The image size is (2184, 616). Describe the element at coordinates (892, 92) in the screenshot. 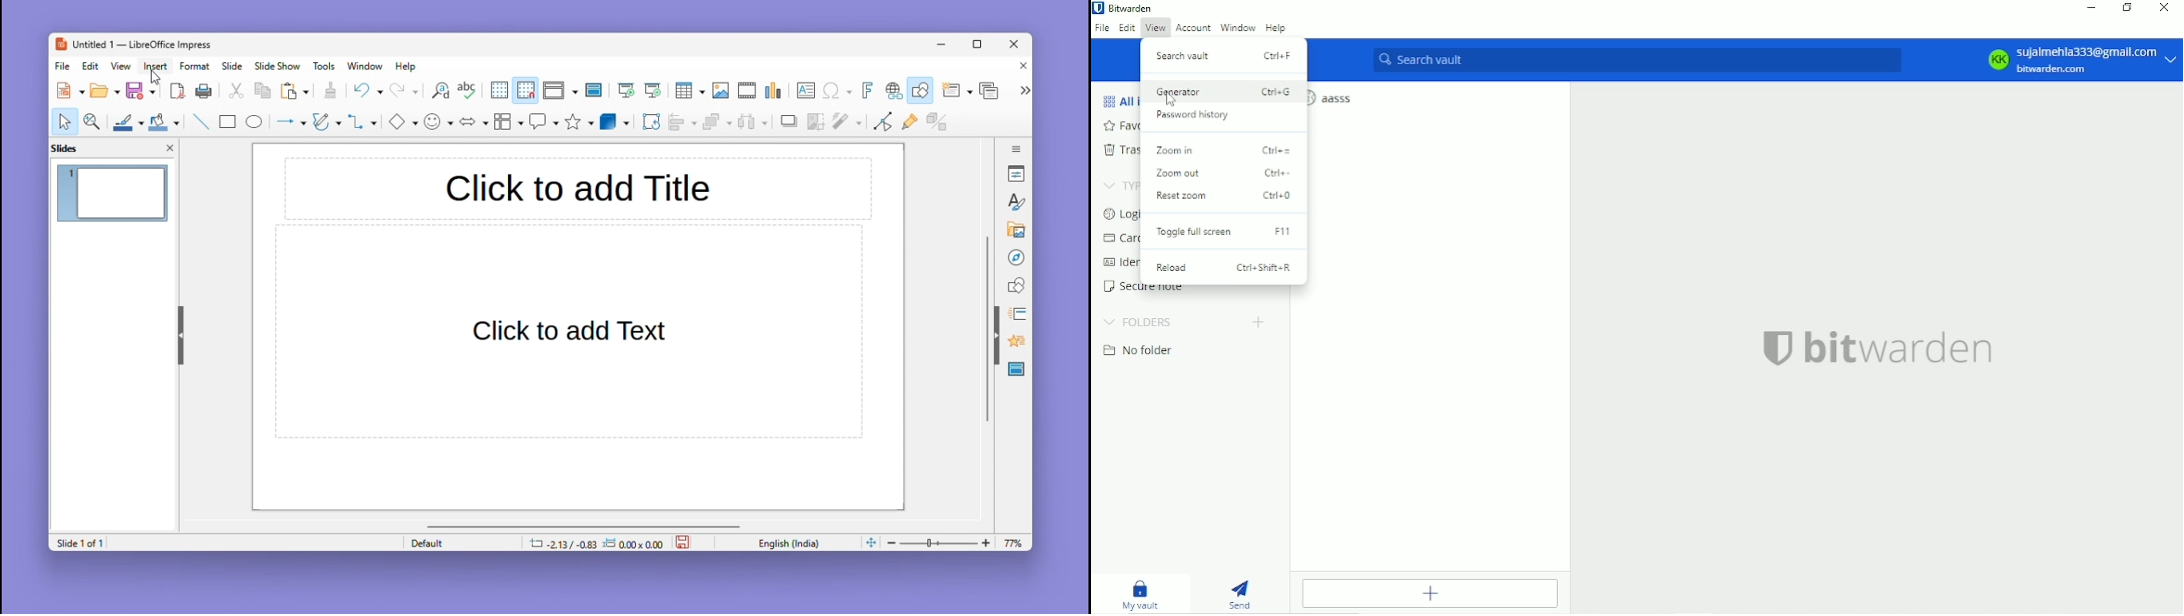

I see `Hyperlink` at that location.